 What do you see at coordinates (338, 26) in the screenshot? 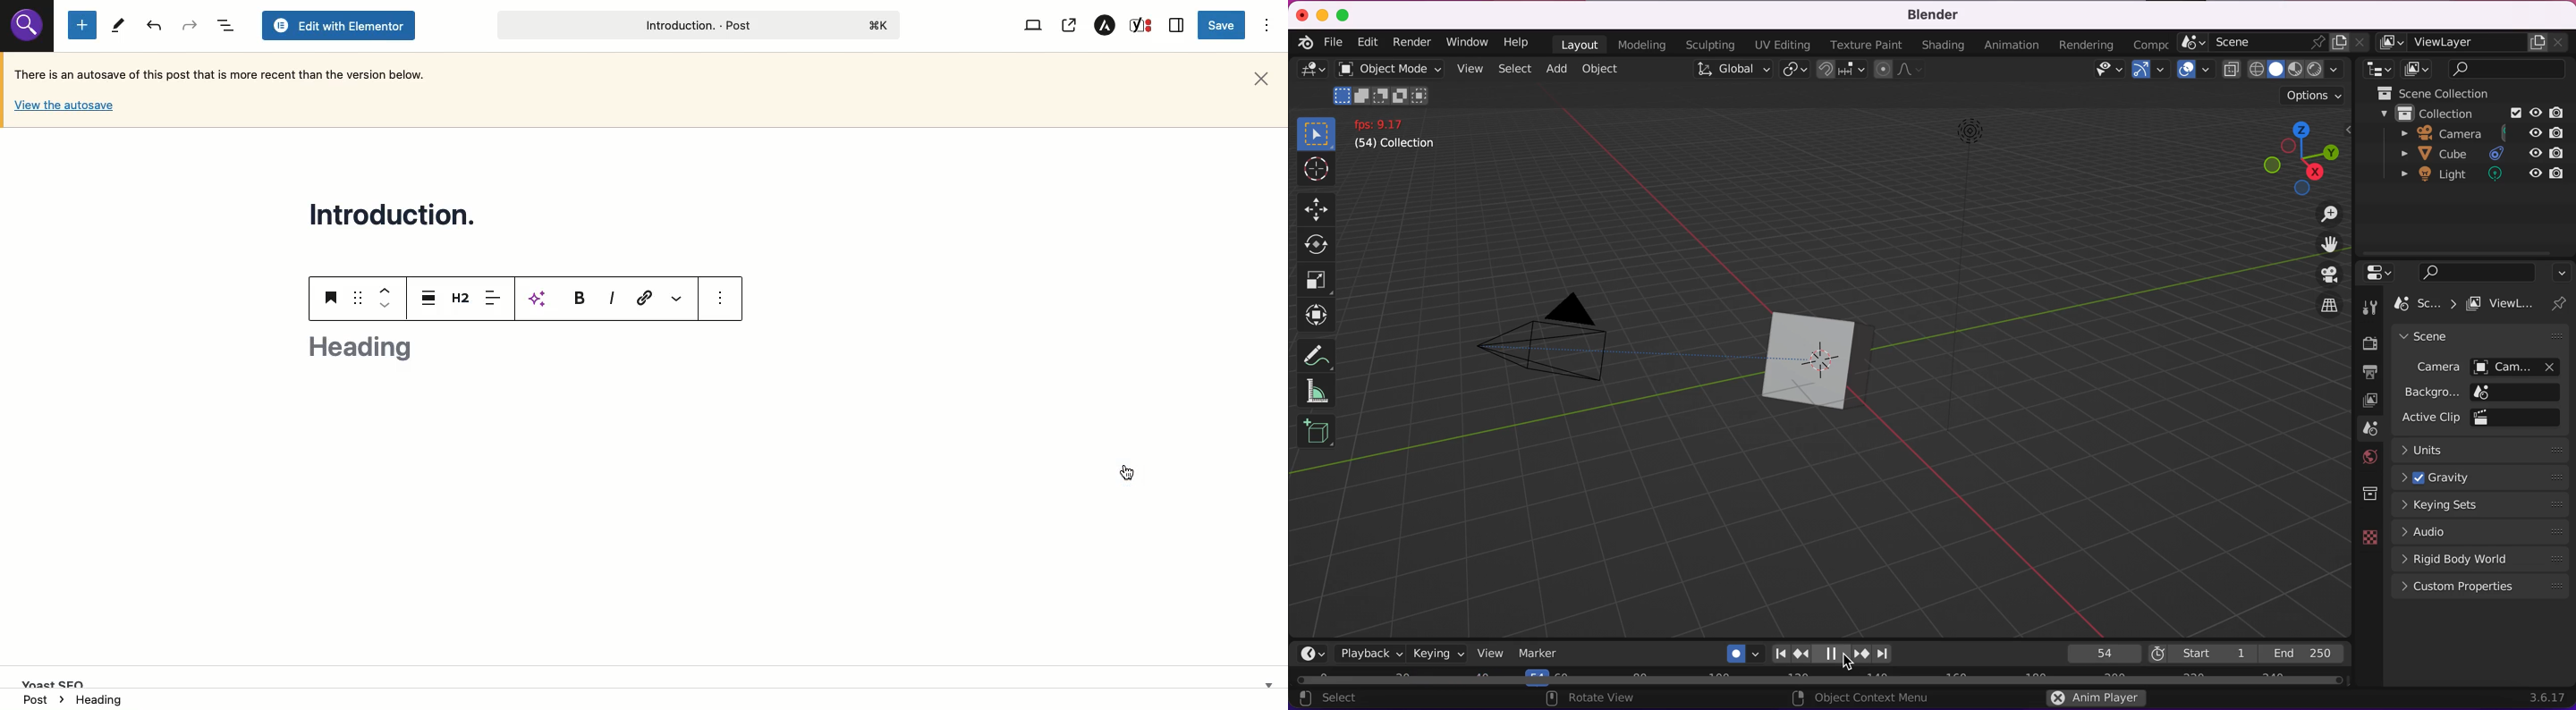
I see `Edit with elementor` at bounding box center [338, 26].